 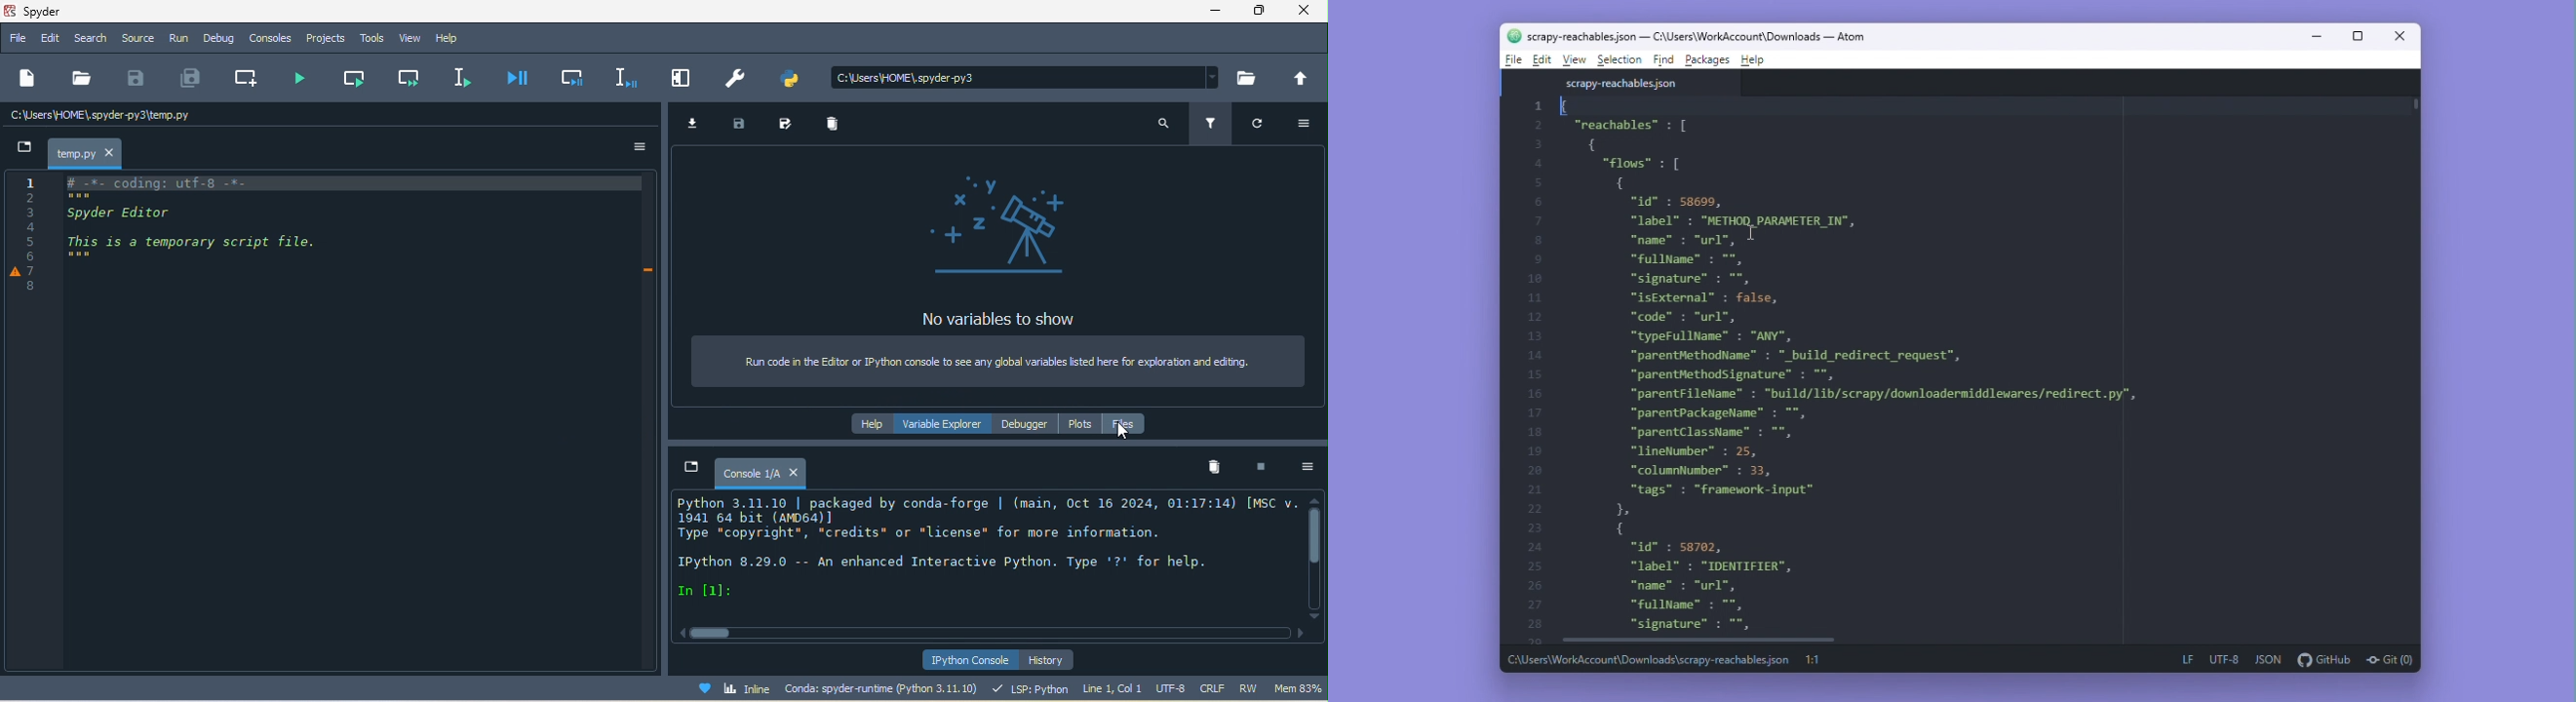 I want to click on save, so click(x=735, y=126).